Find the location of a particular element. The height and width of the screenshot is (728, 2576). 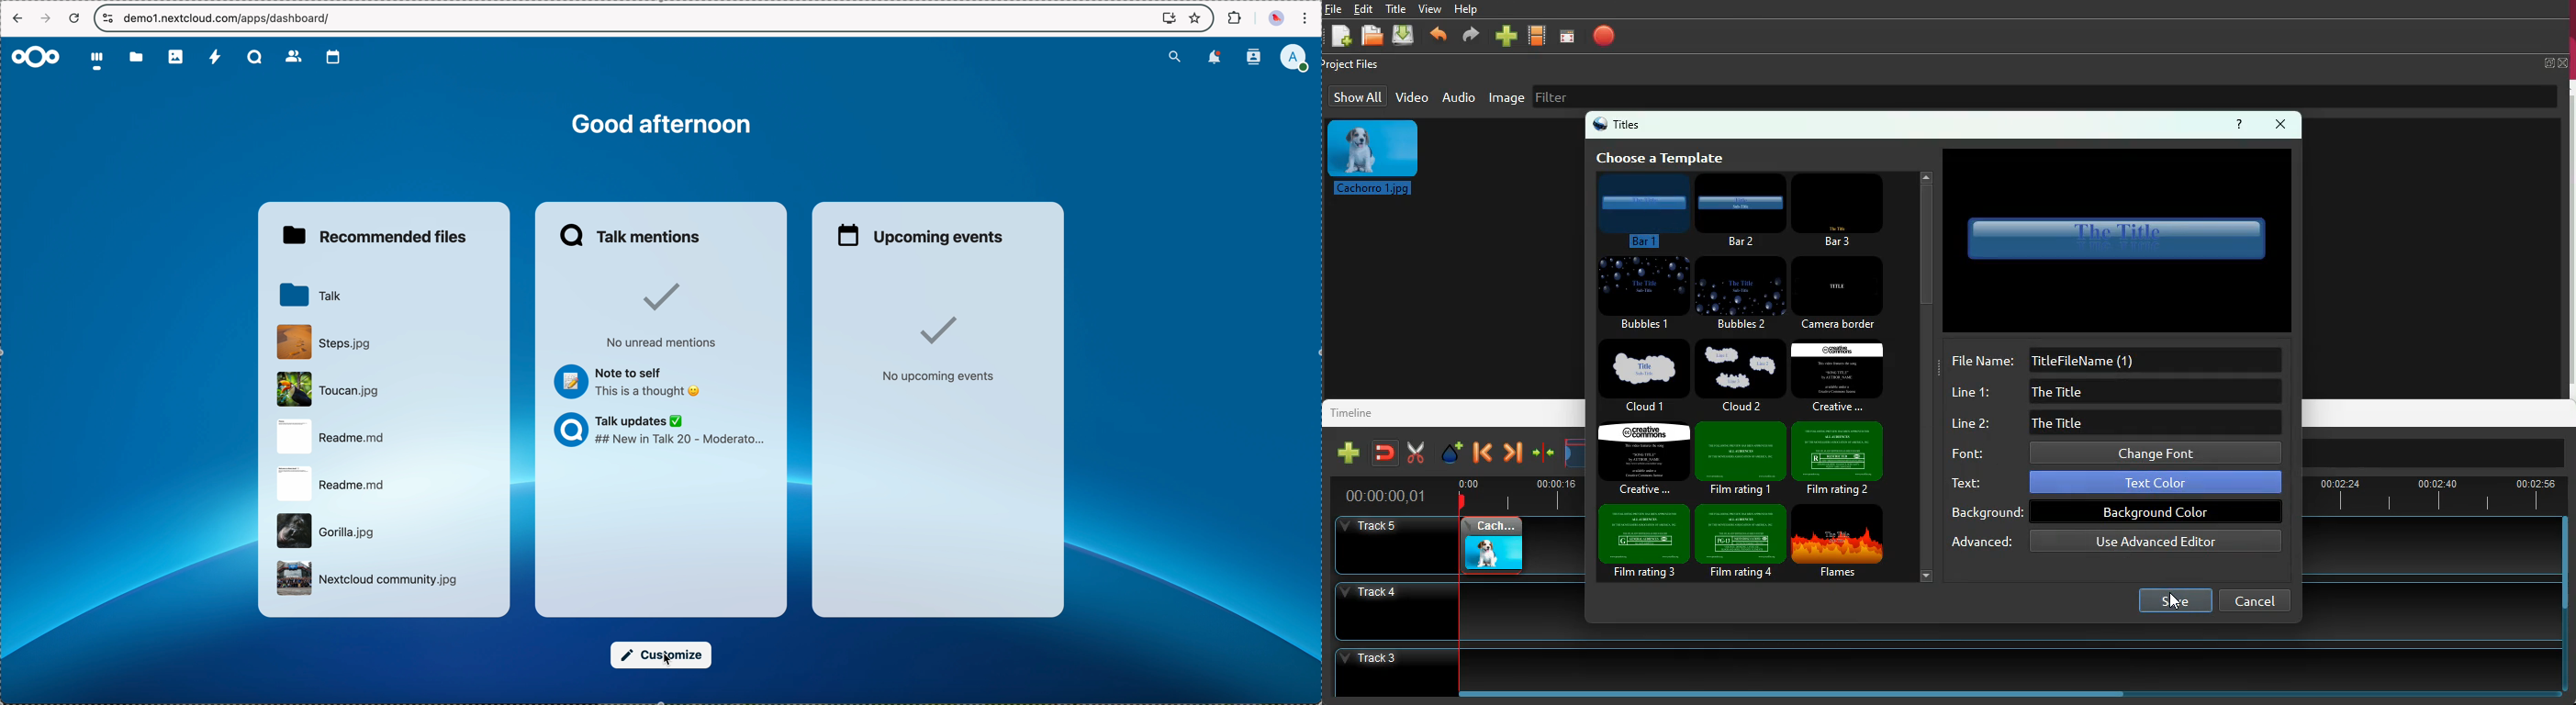

title is located at coordinates (1398, 8).